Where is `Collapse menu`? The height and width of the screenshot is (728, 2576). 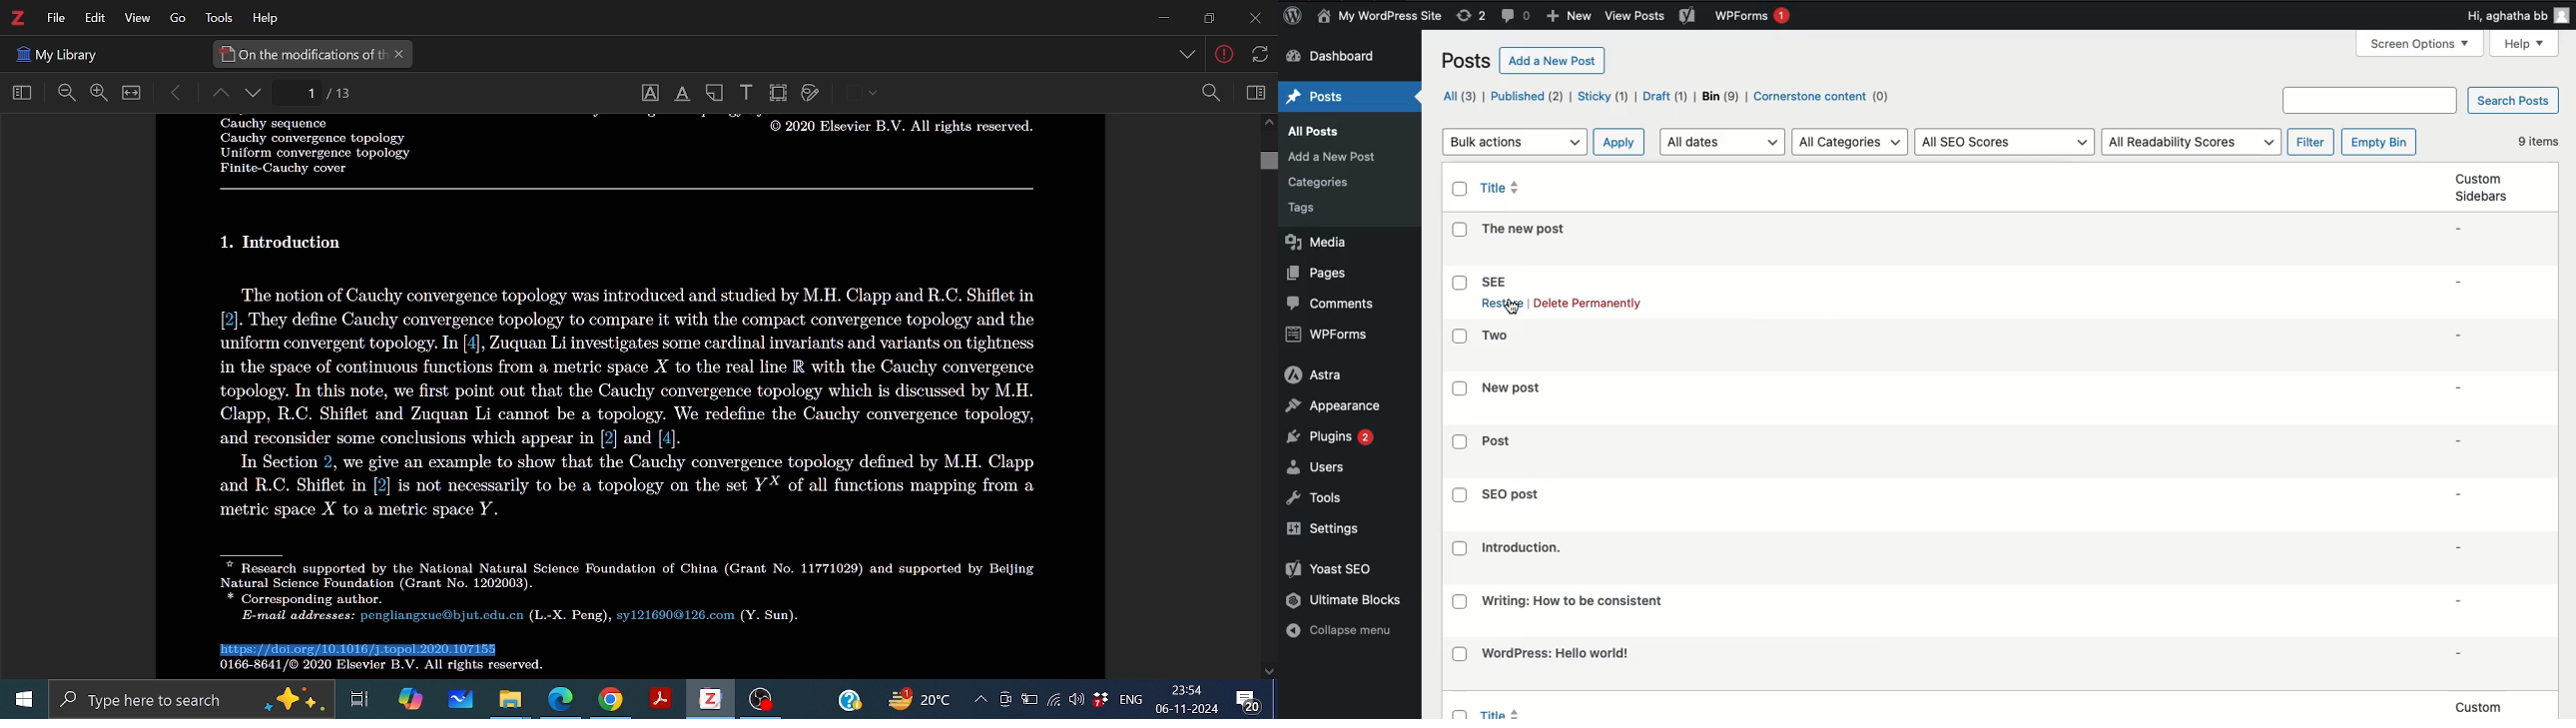
Collapse menu is located at coordinates (1345, 630).